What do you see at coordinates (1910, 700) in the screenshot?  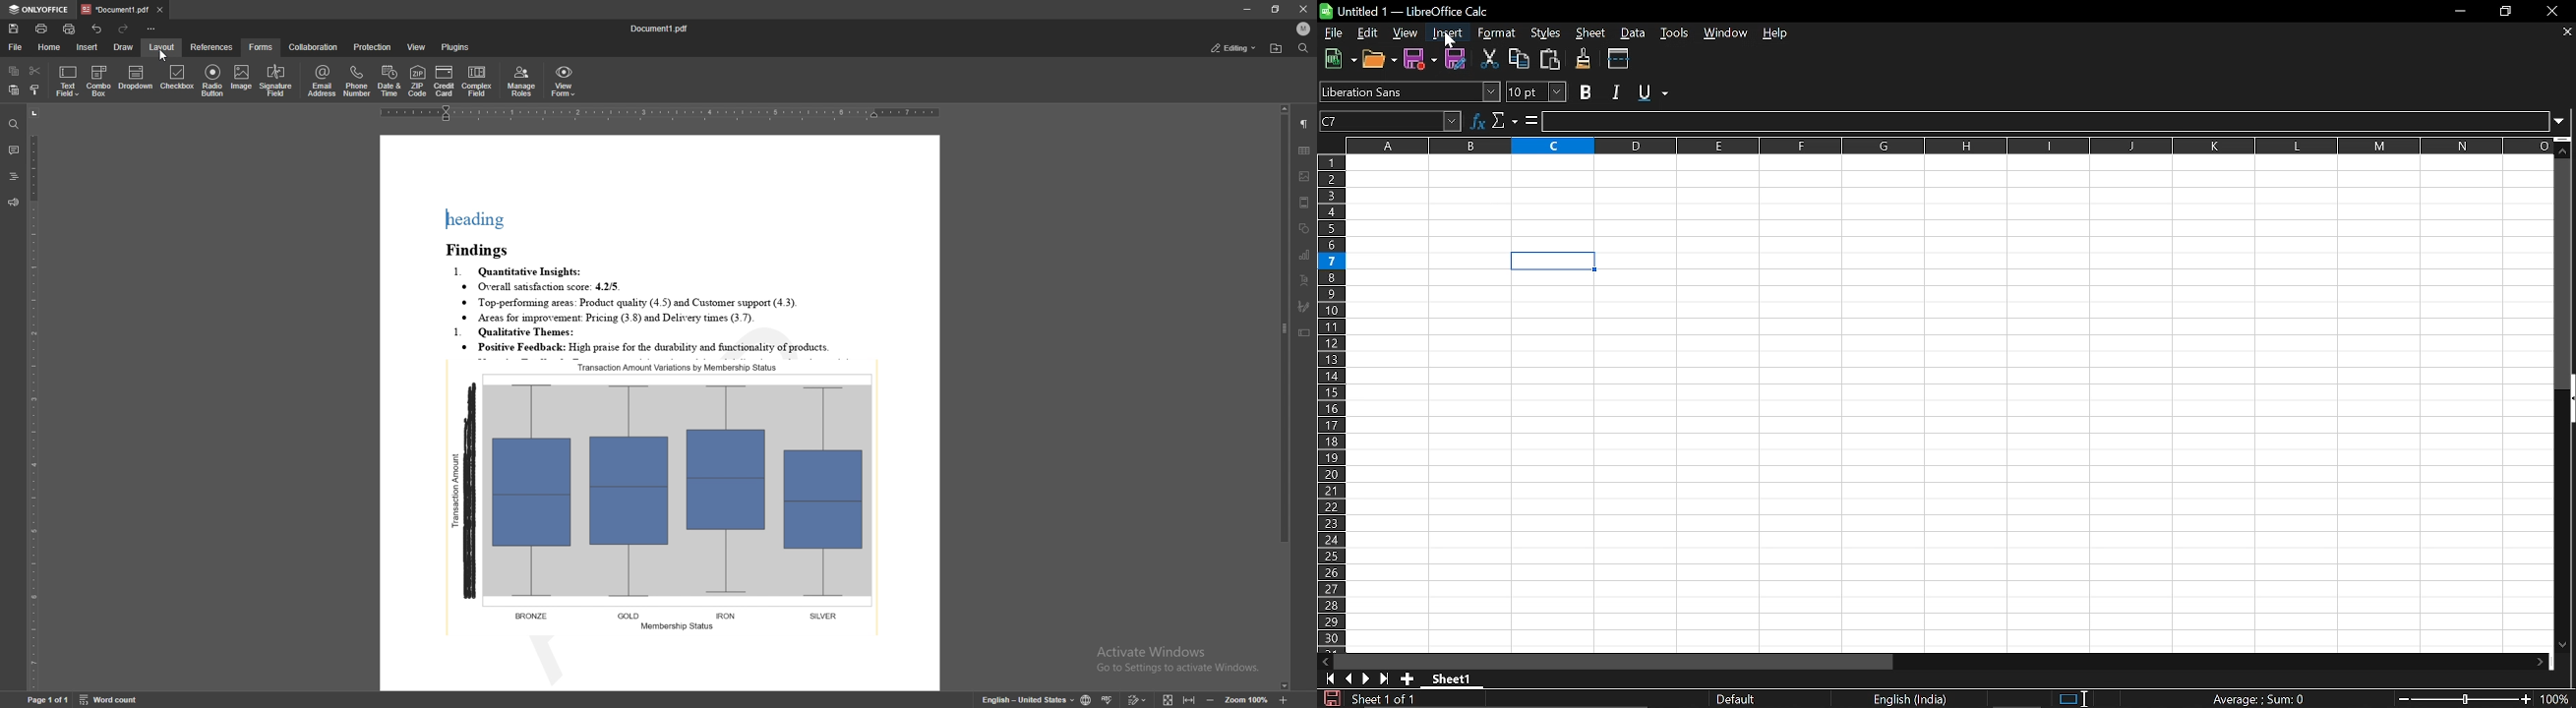 I see `Language` at bounding box center [1910, 700].